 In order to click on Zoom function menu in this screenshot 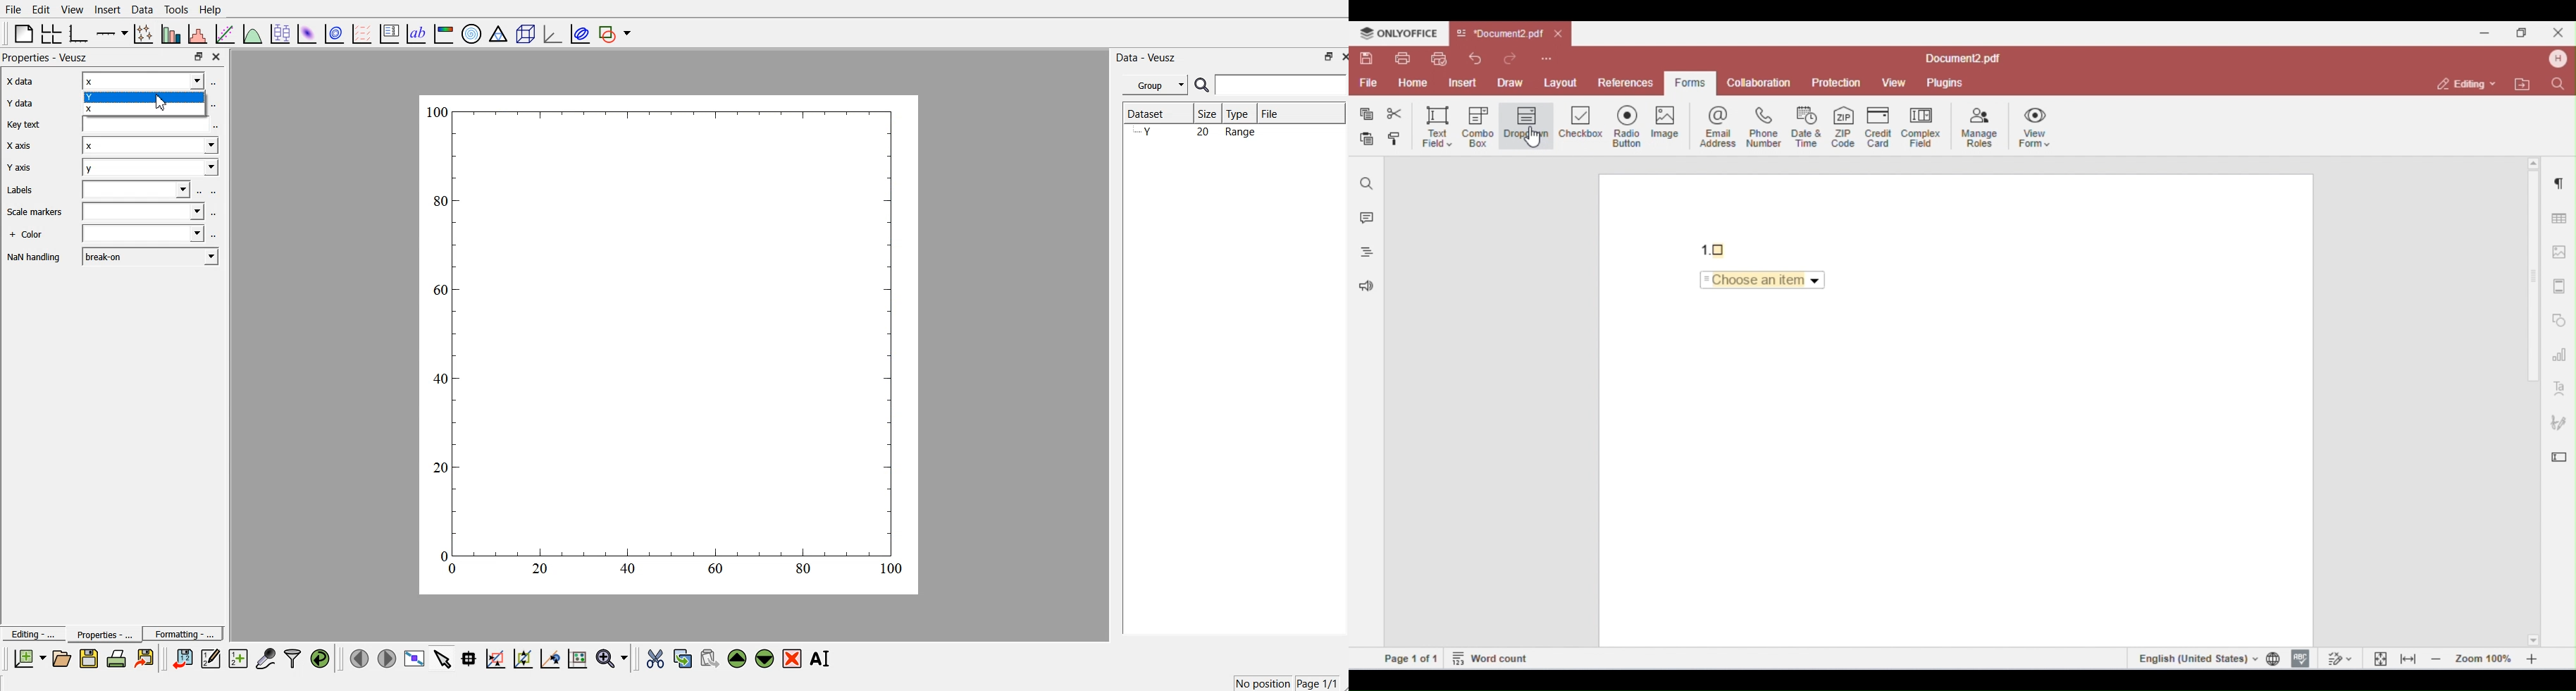, I will do `click(613, 657)`.